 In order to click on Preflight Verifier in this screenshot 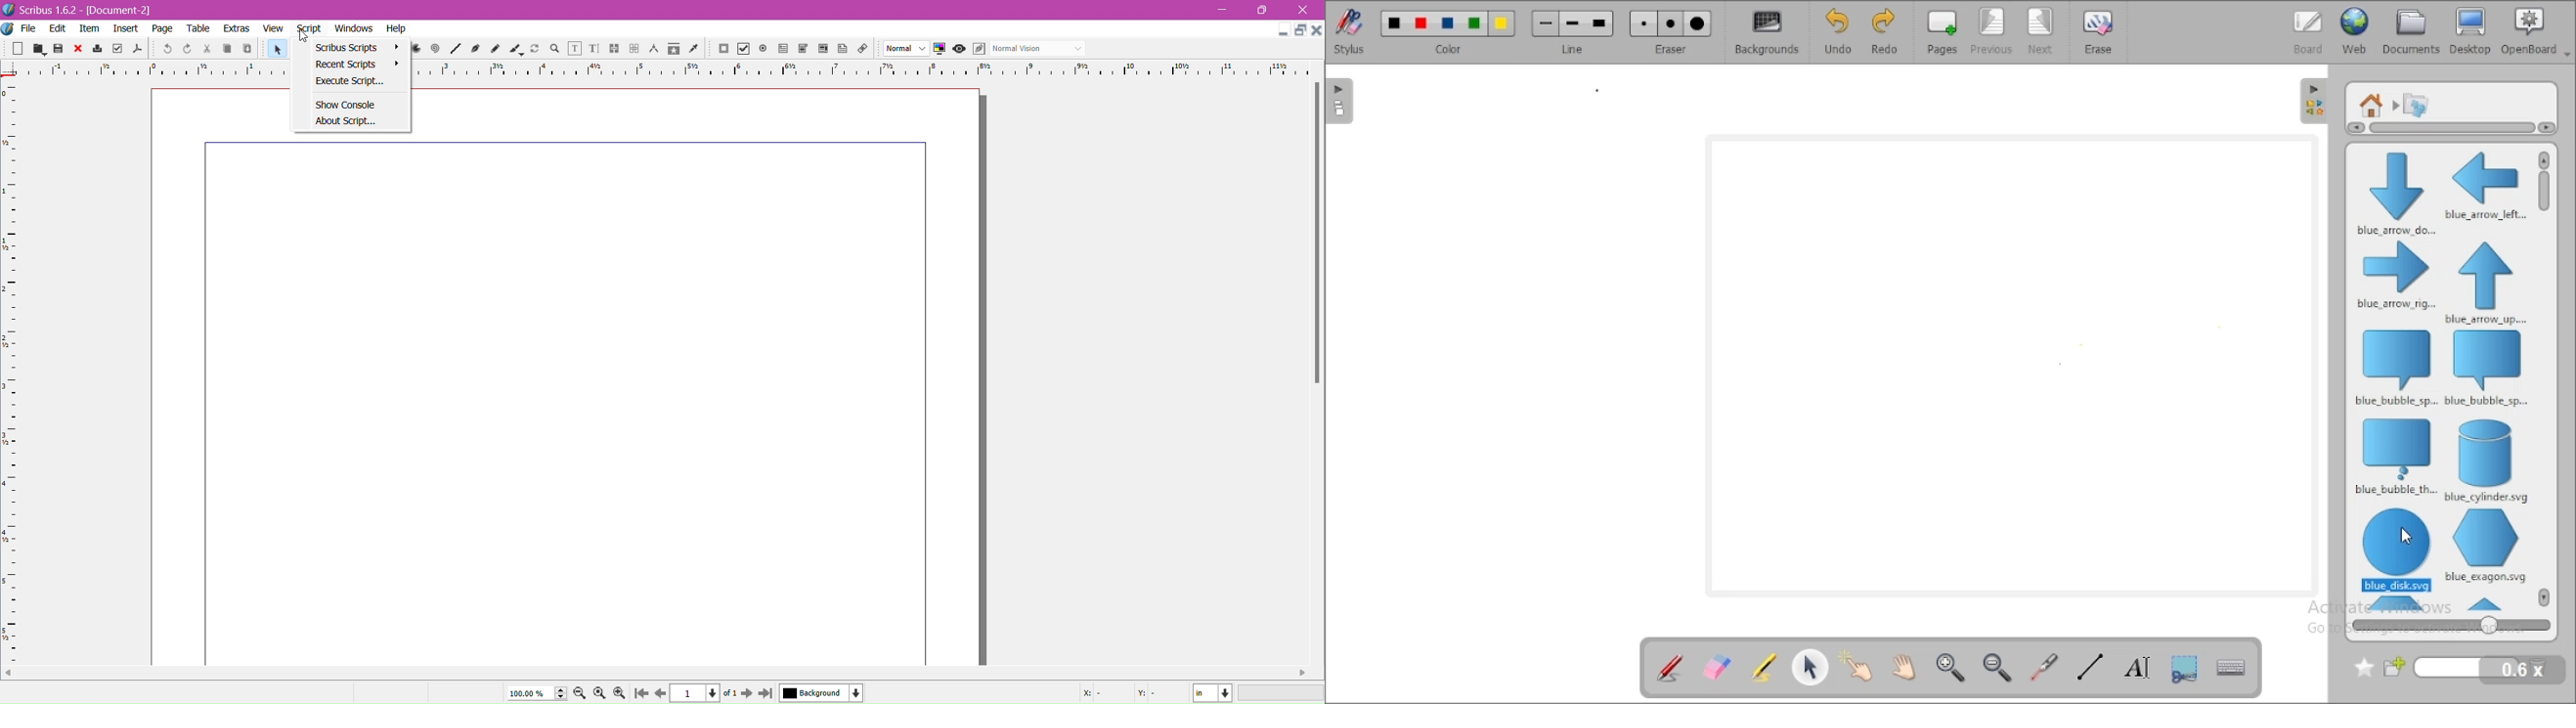, I will do `click(117, 49)`.